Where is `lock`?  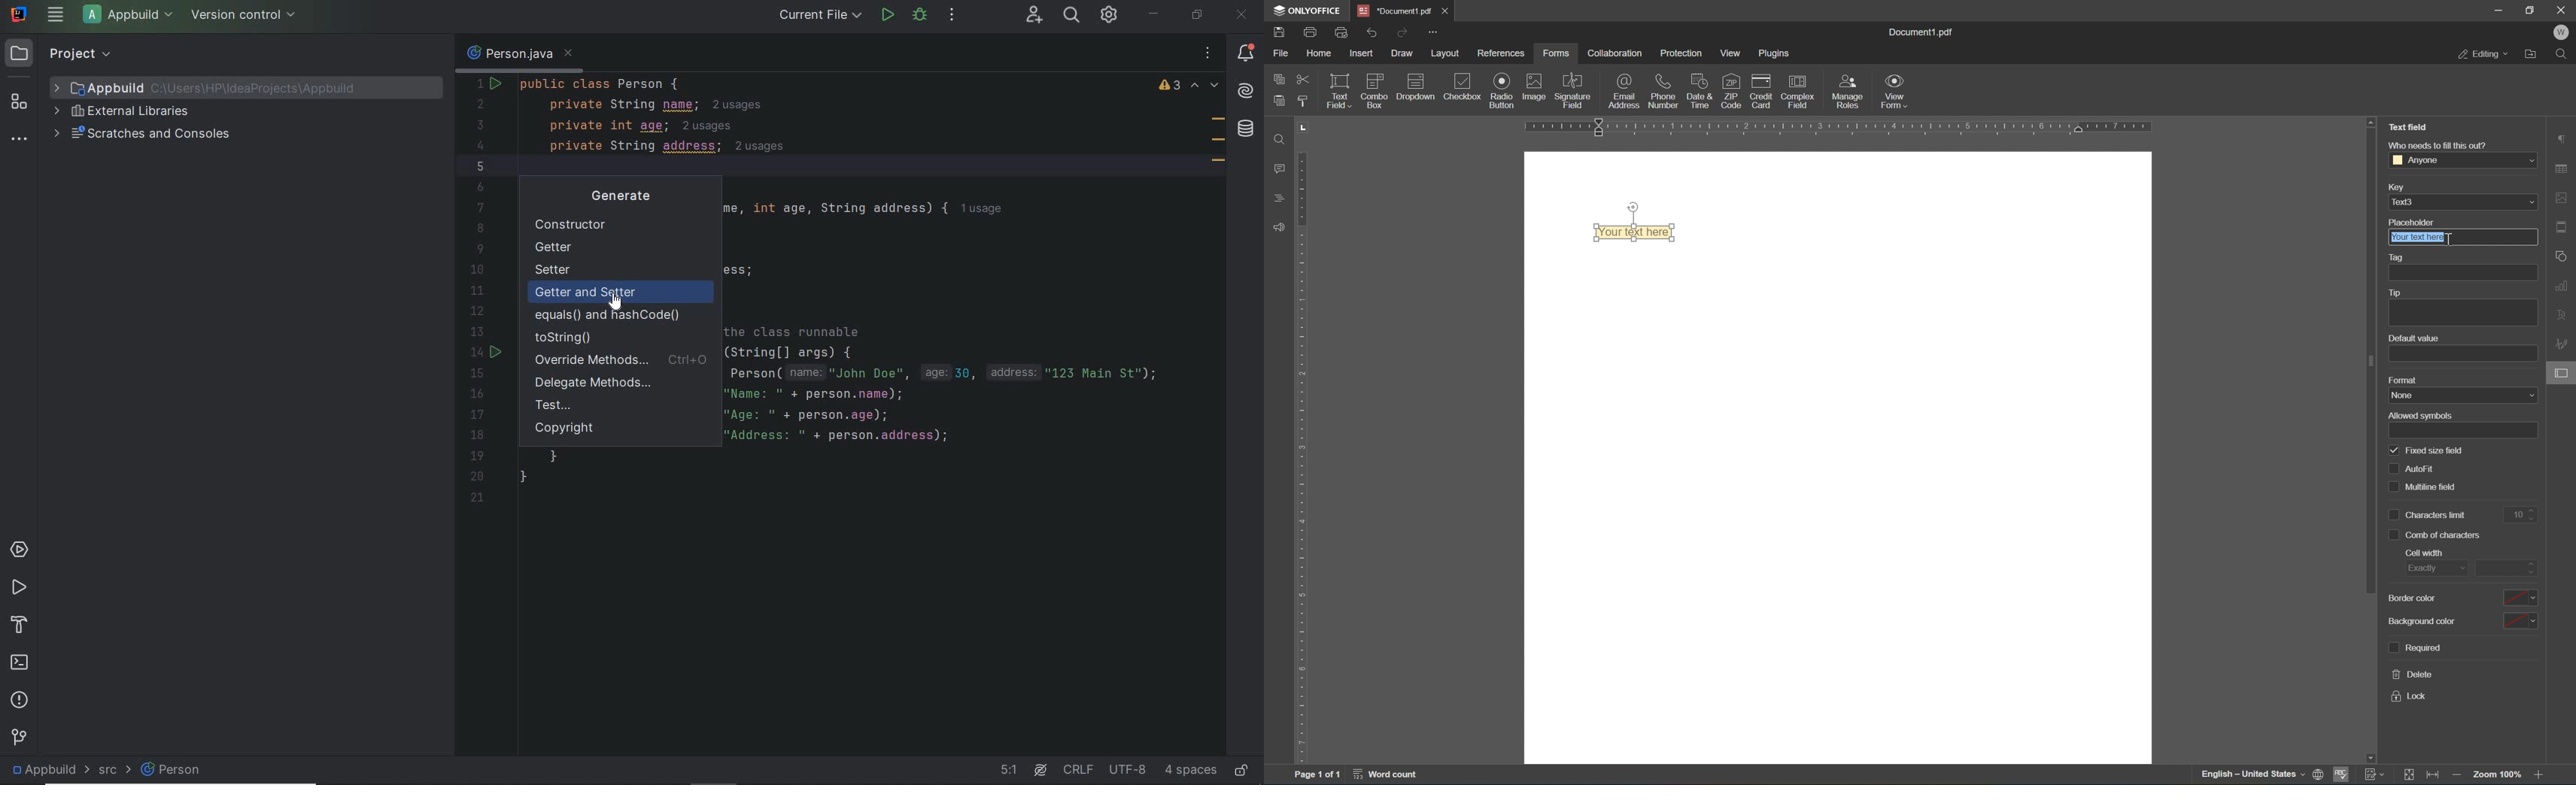 lock is located at coordinates (2410, 698).